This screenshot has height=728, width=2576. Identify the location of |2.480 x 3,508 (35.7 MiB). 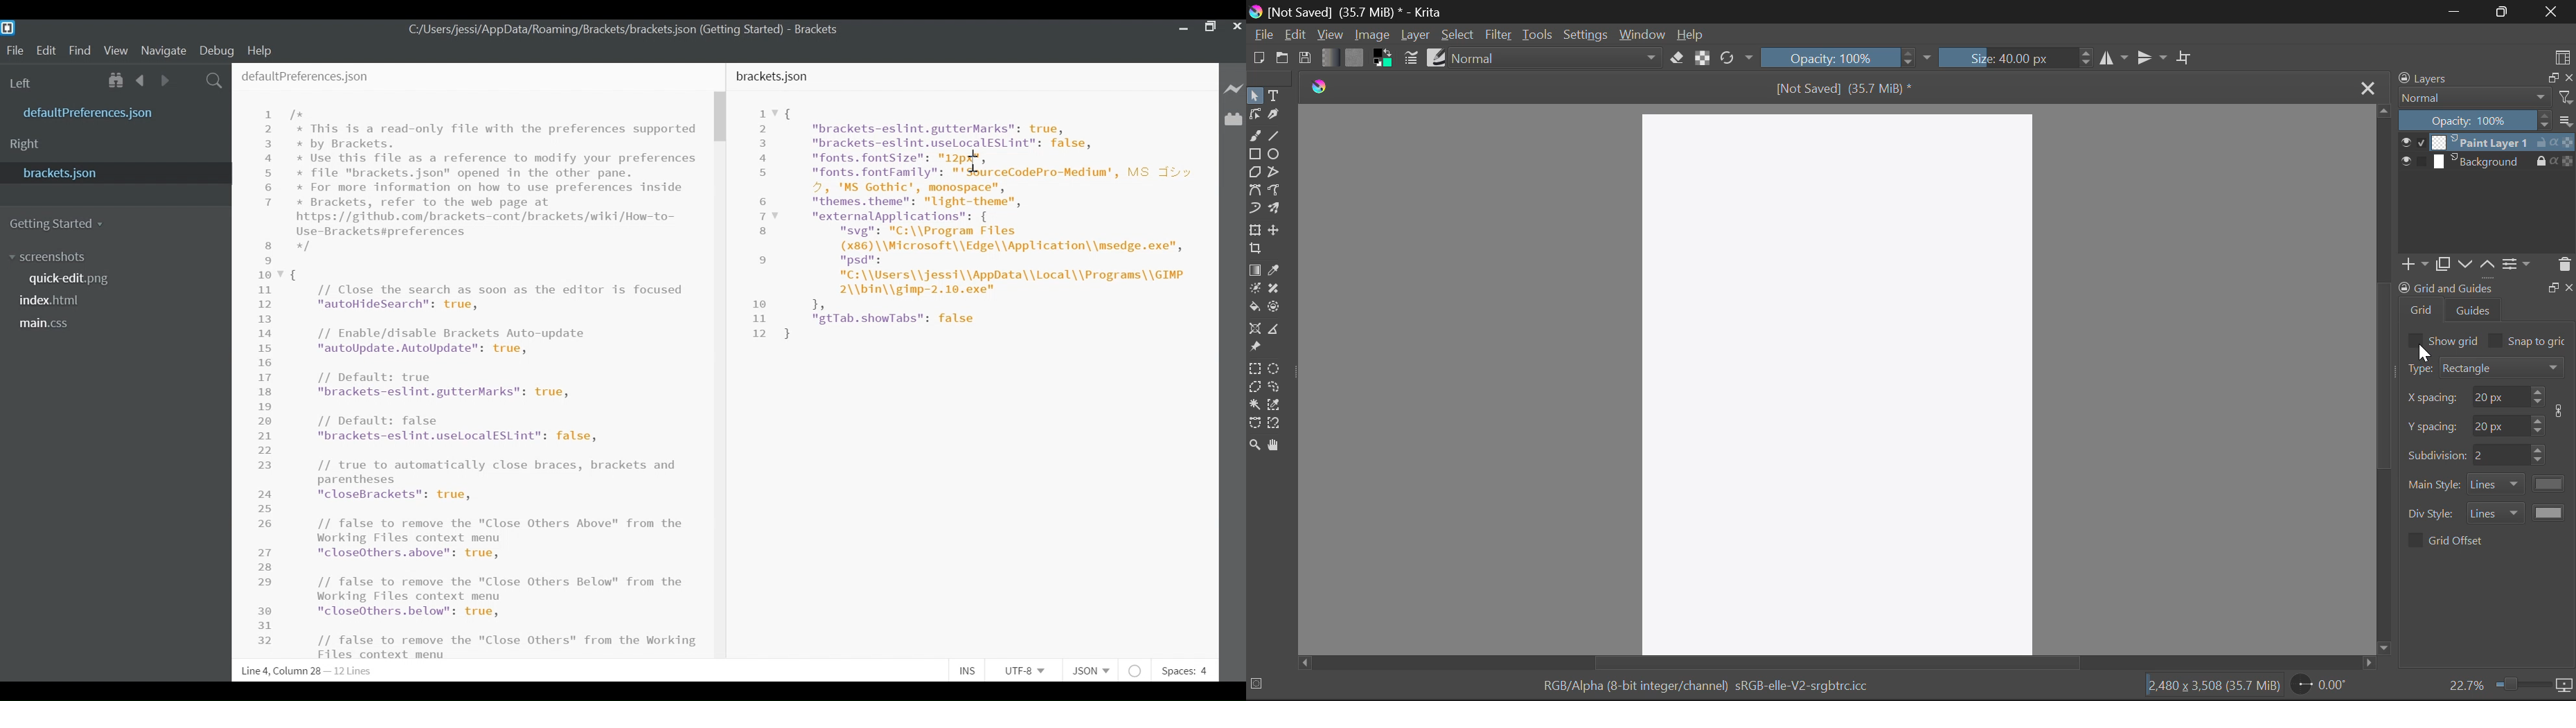
(2213, 687).